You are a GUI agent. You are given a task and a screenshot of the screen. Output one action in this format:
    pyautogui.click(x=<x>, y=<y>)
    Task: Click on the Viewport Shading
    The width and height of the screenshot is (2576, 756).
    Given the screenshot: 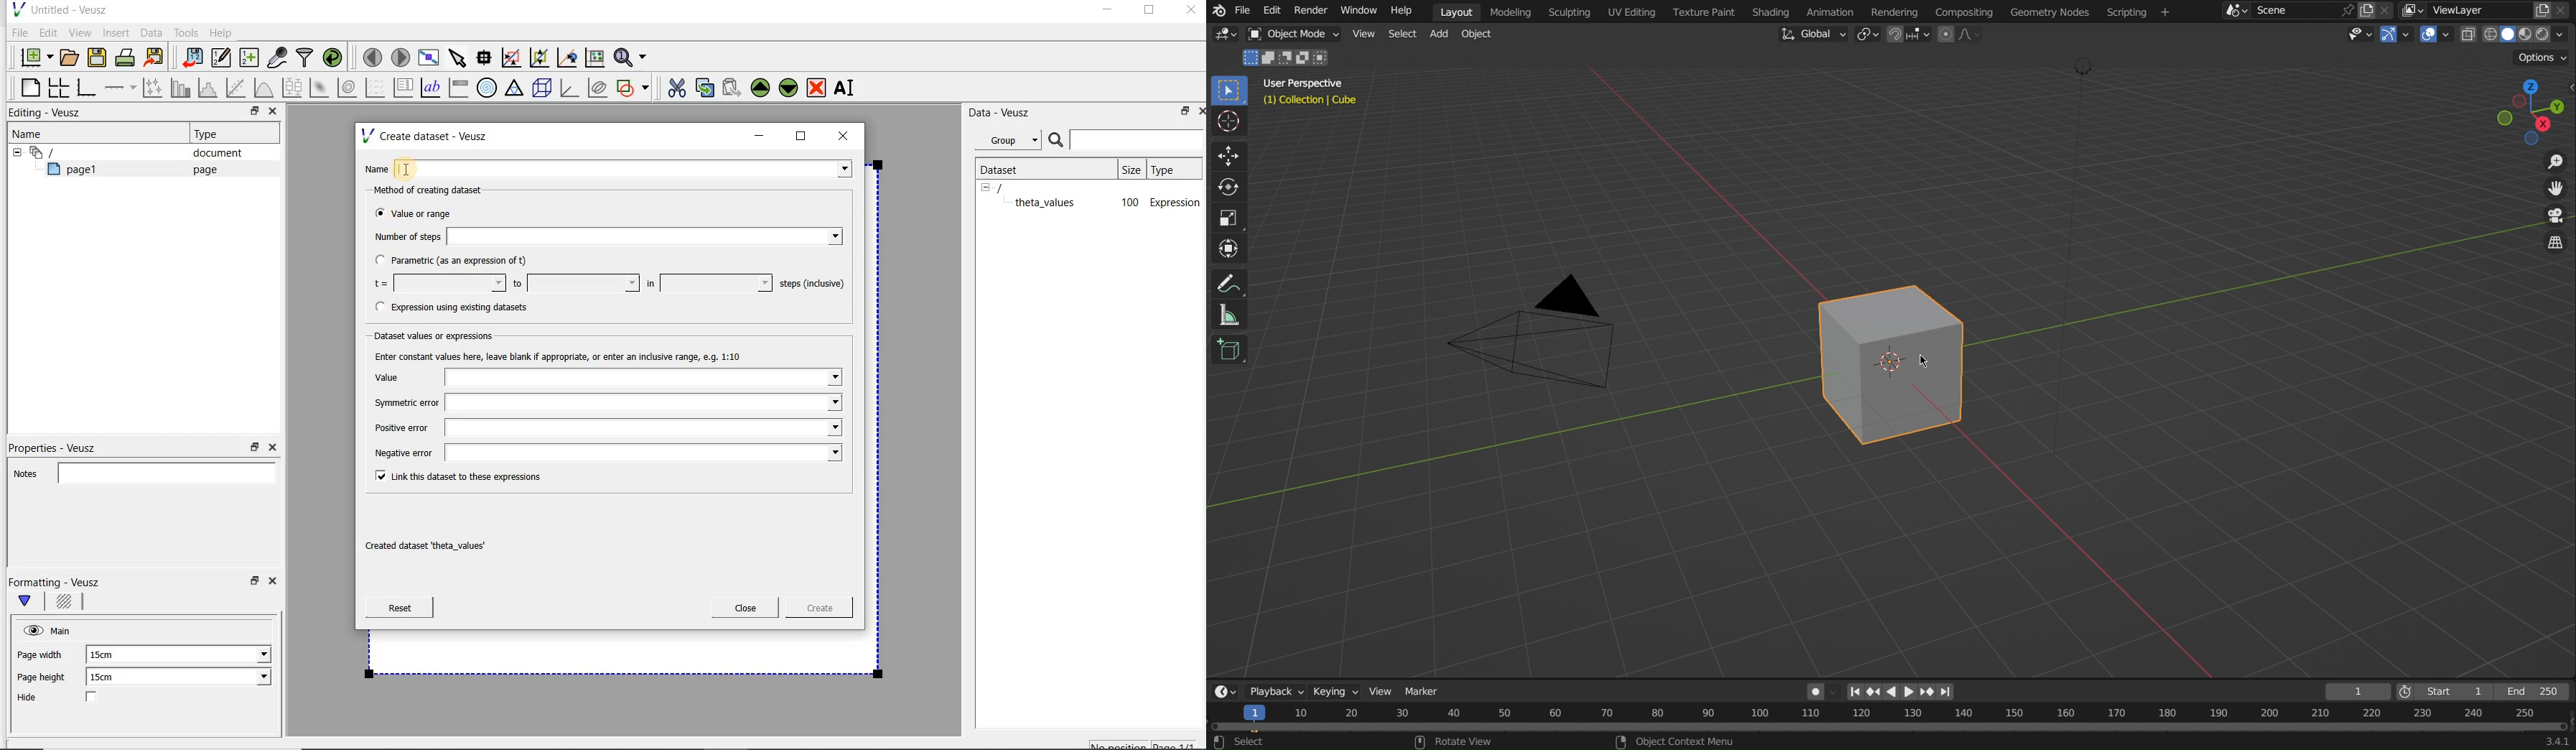 What is the action you would take?
    pyautogui.click(x=2524, y=33)
    